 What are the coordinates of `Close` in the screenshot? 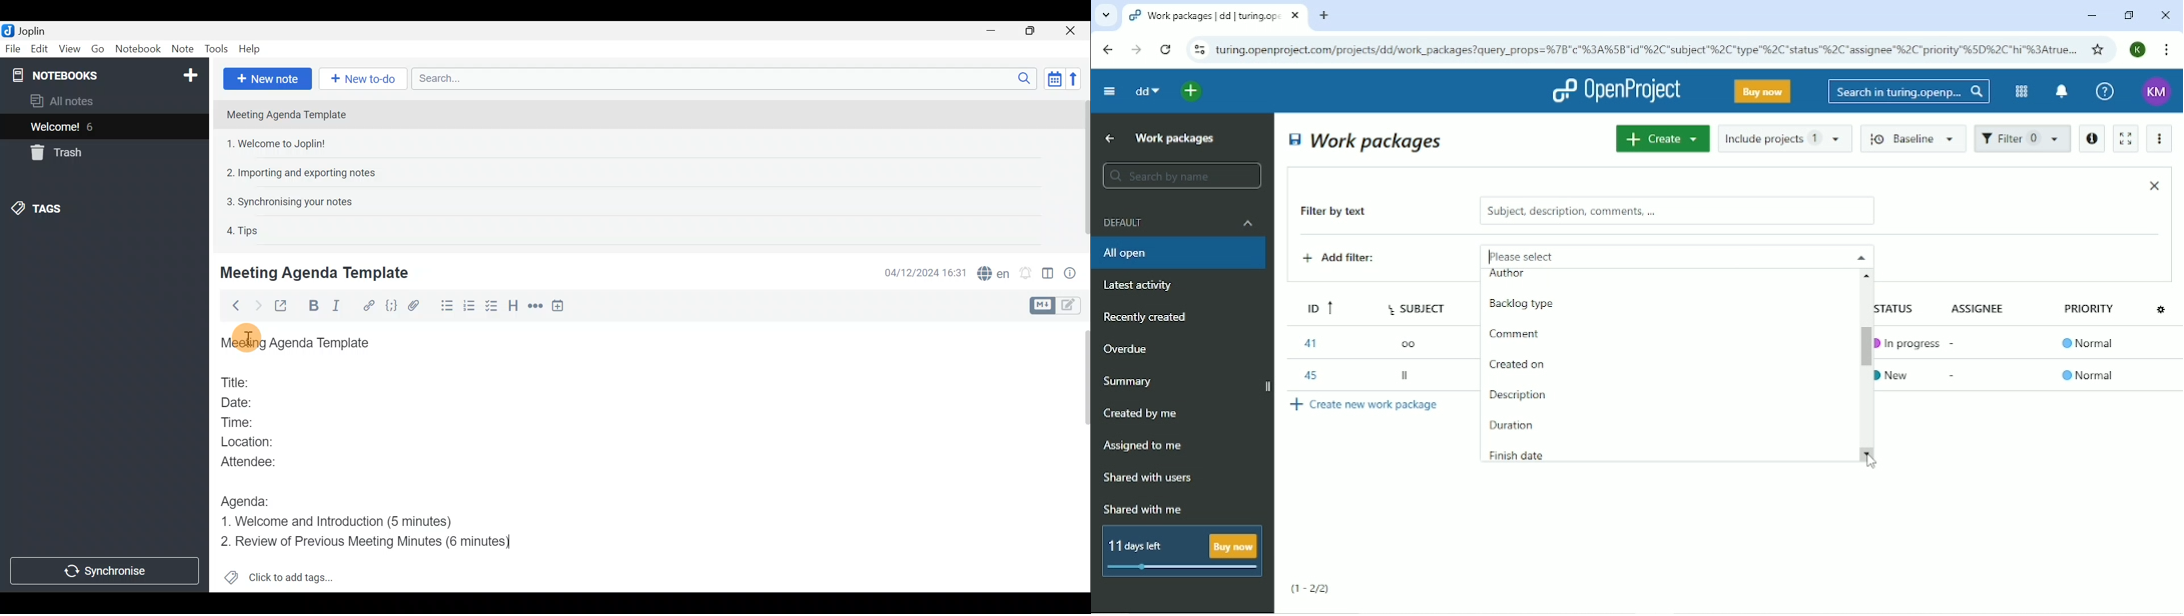 It's located at (1072, 31).